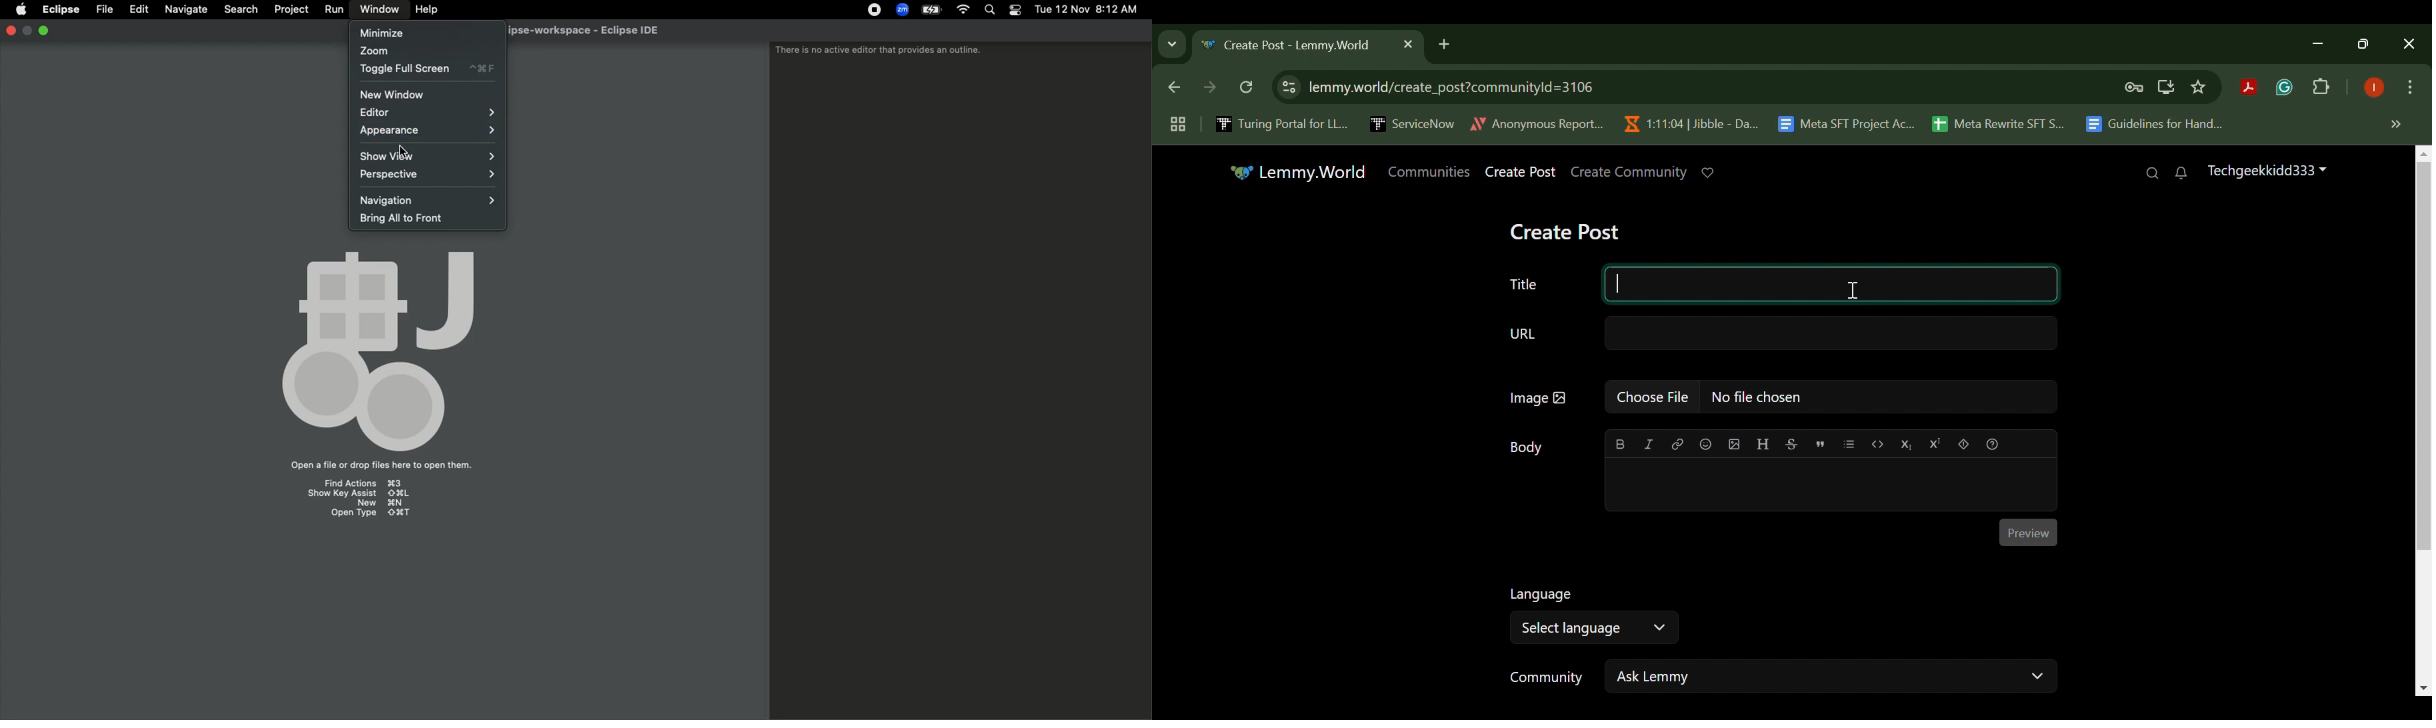 The image size is (2436, 728). I want to click on Charge, so click(928, 11).